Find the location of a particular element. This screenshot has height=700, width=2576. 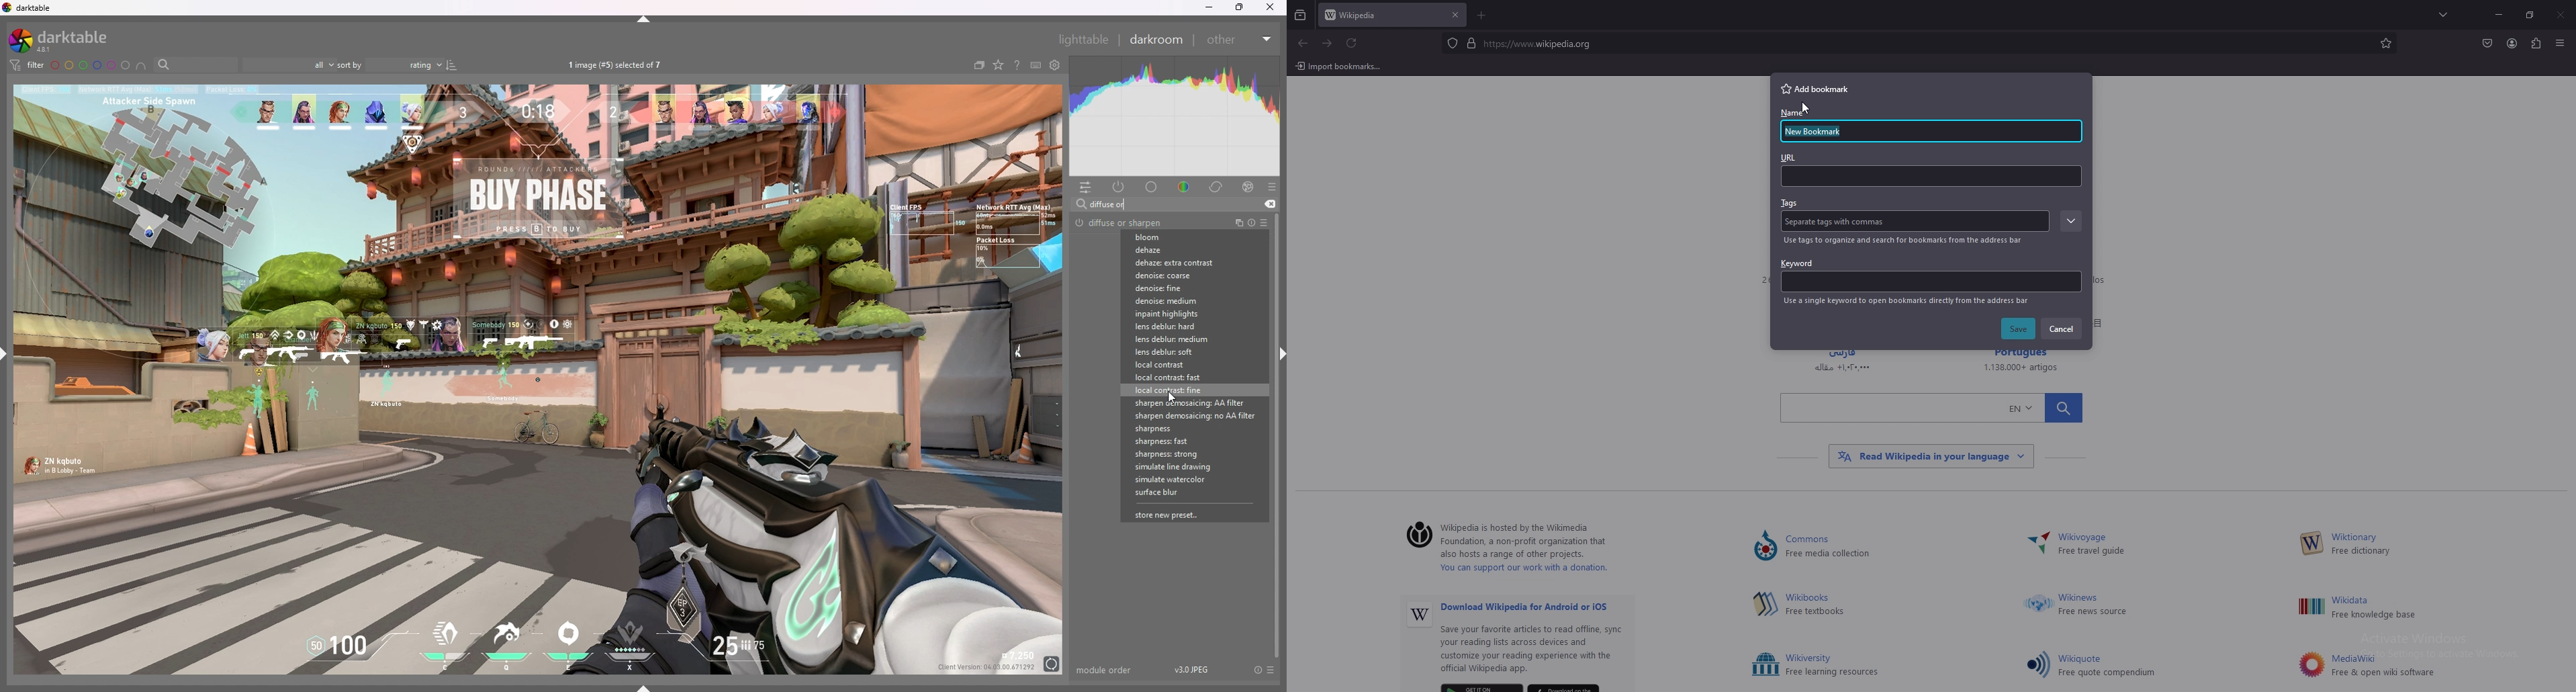

presets is located at coordinates (1272, 187).